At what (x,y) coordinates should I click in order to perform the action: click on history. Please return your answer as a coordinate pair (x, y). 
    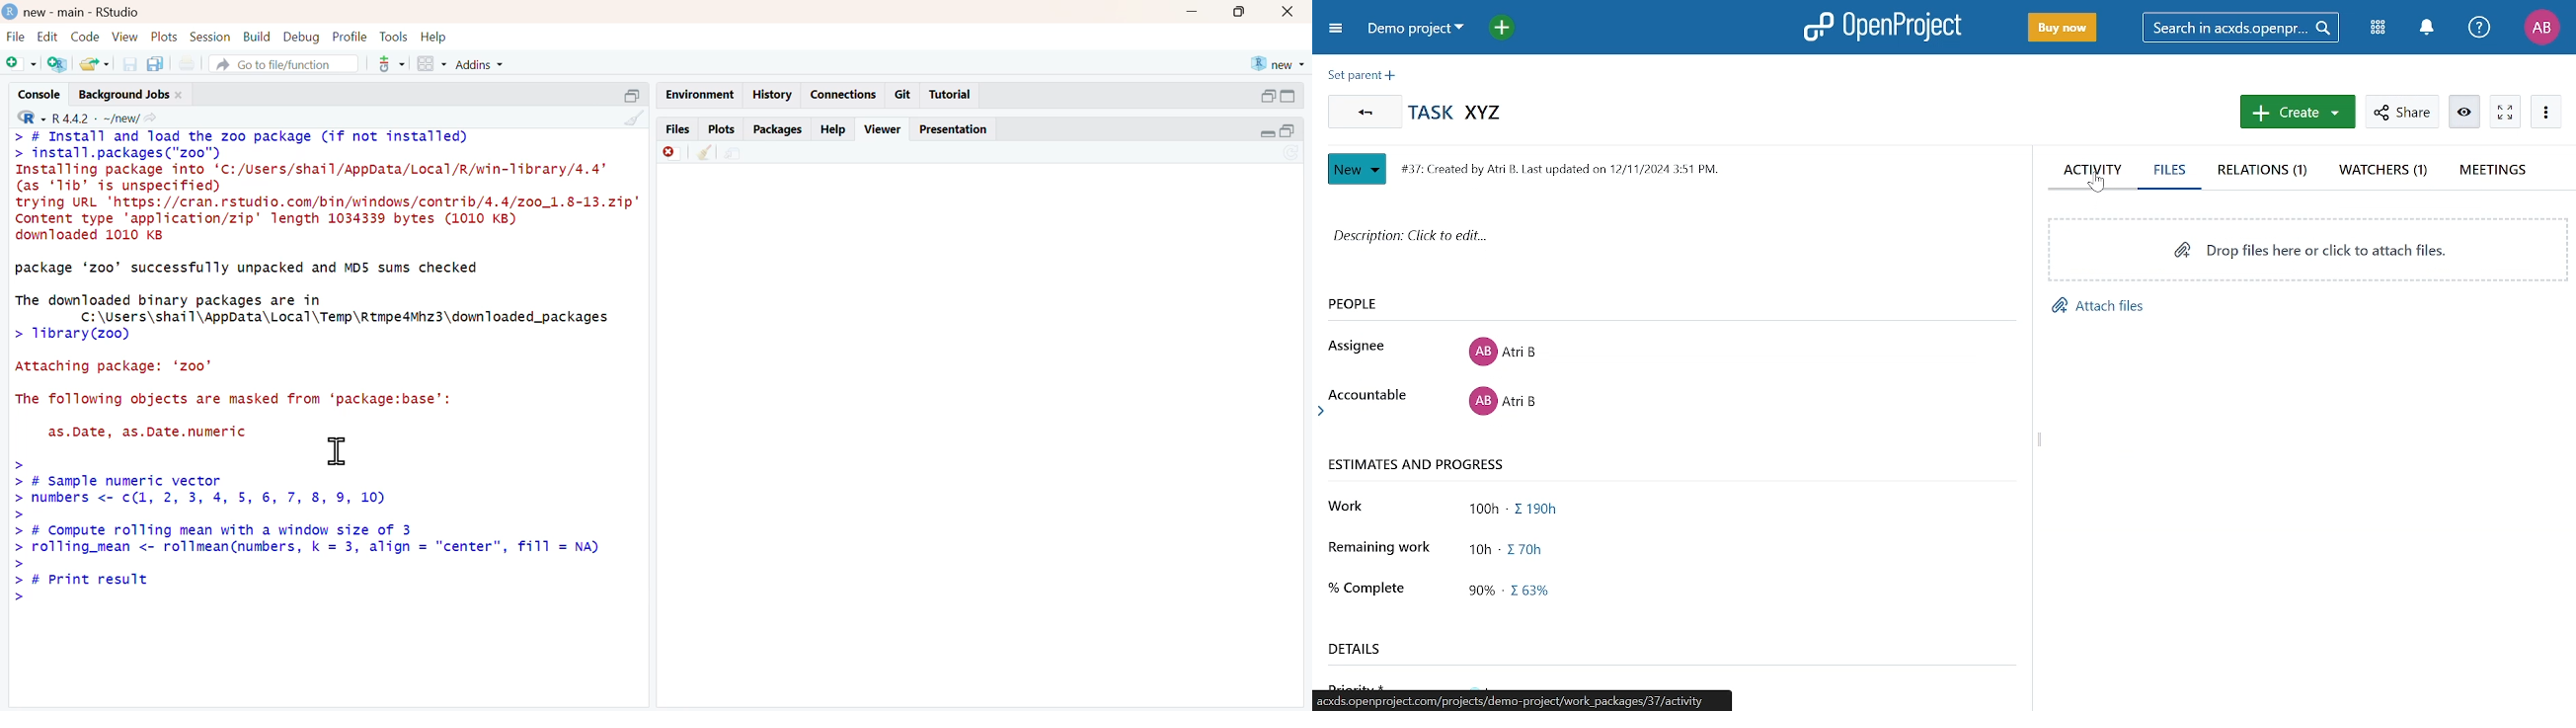
    Looking at the image, I should click on (770, 96).